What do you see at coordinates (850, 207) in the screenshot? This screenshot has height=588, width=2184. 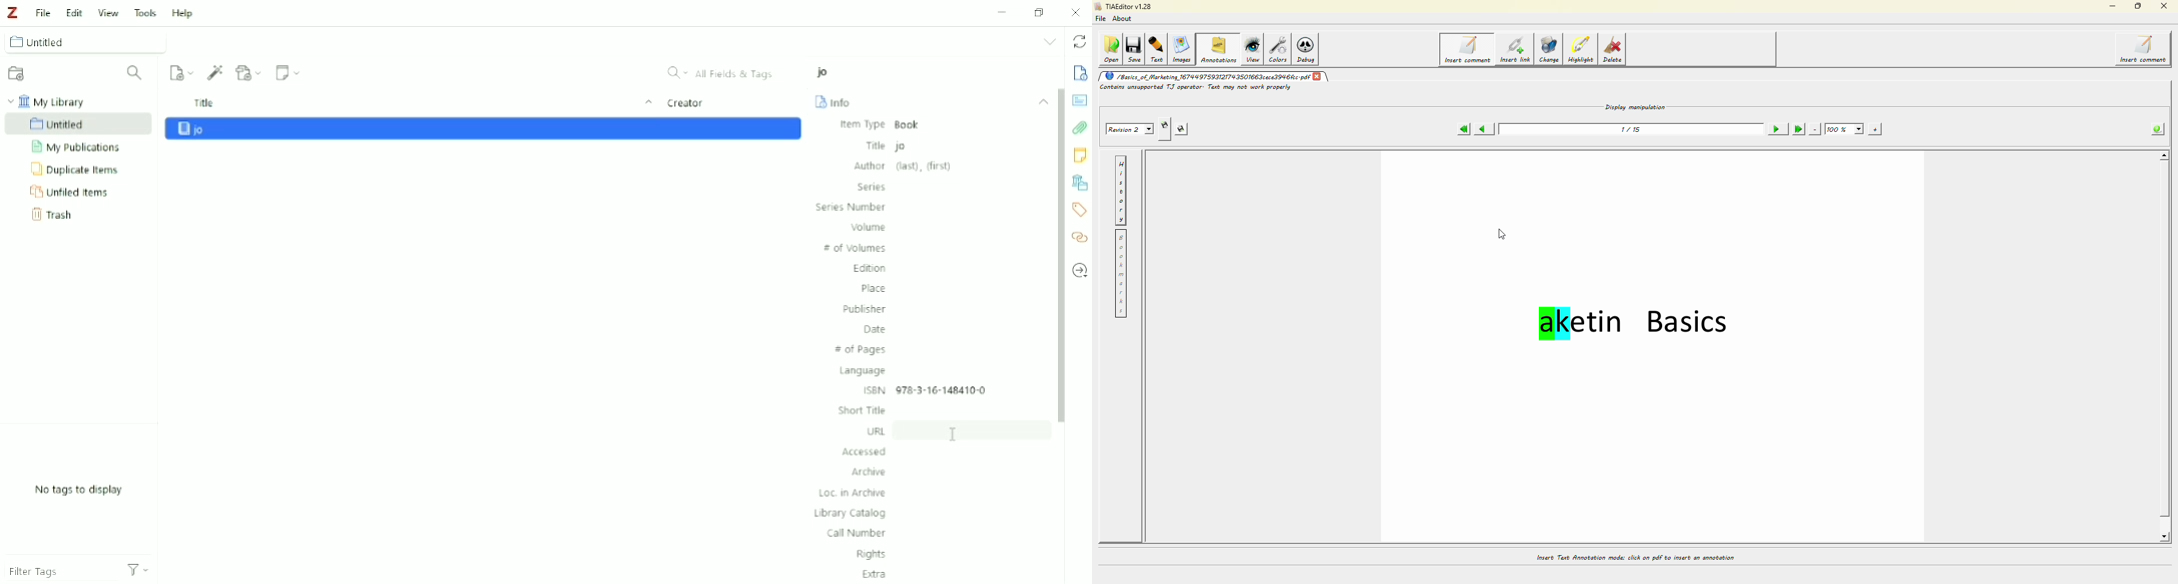 I see `Series Number` at bounding box center [850, 207].